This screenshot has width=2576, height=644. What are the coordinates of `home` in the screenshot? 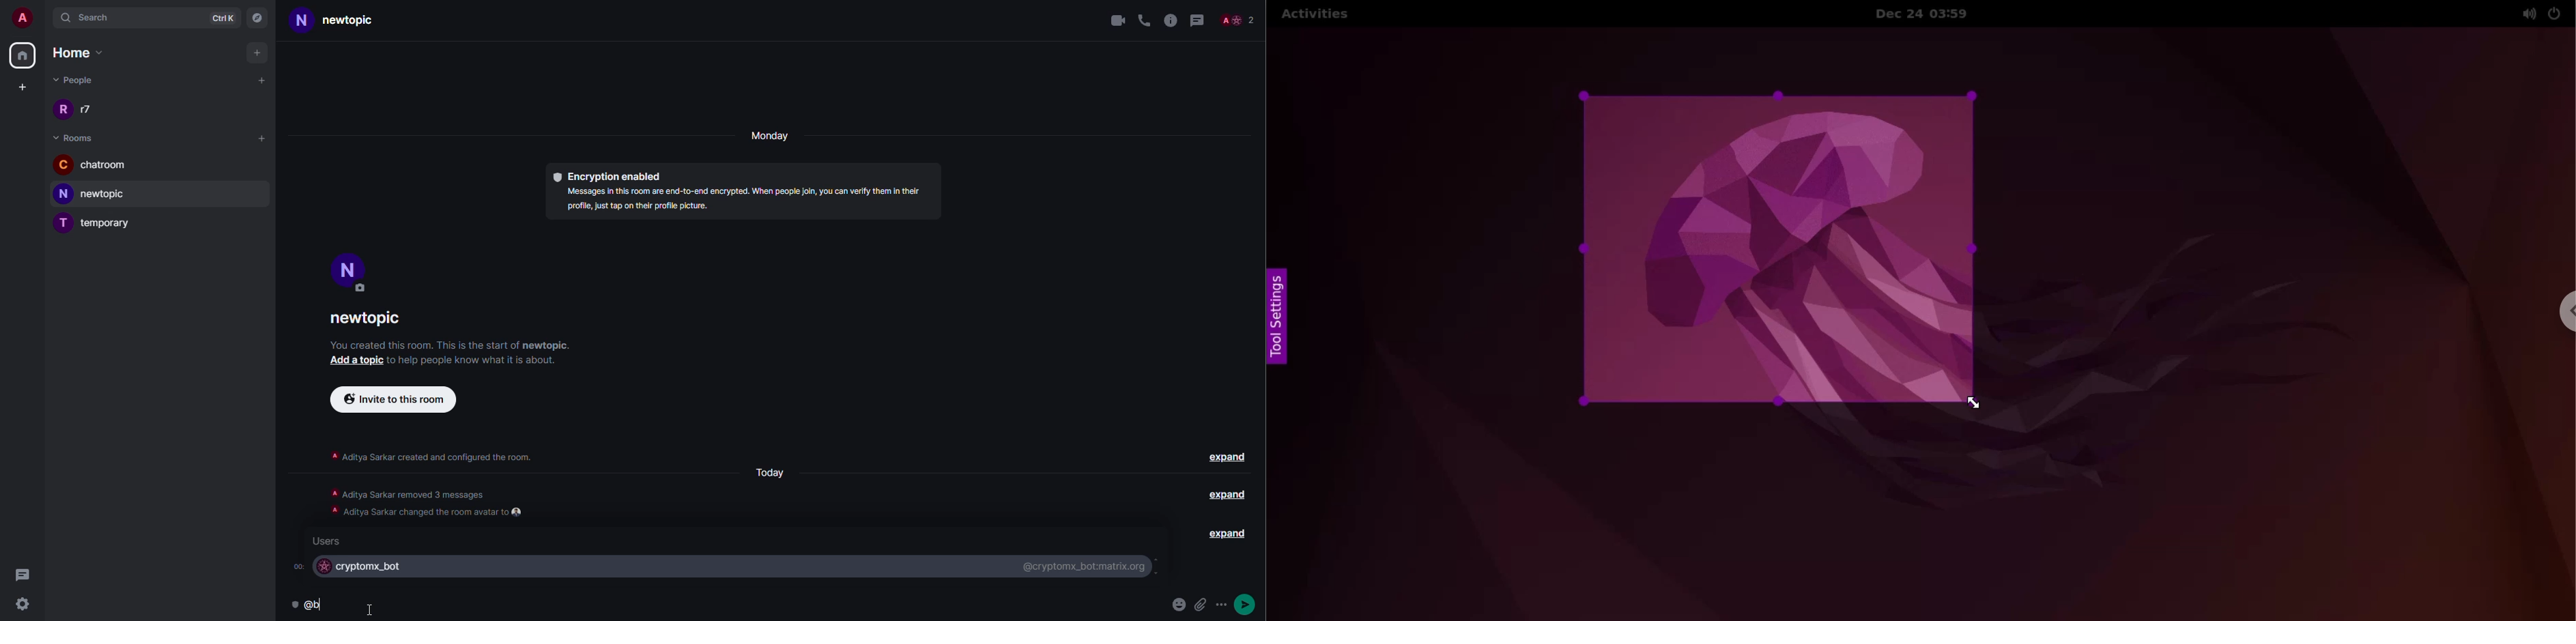 It's located at (22, 56).